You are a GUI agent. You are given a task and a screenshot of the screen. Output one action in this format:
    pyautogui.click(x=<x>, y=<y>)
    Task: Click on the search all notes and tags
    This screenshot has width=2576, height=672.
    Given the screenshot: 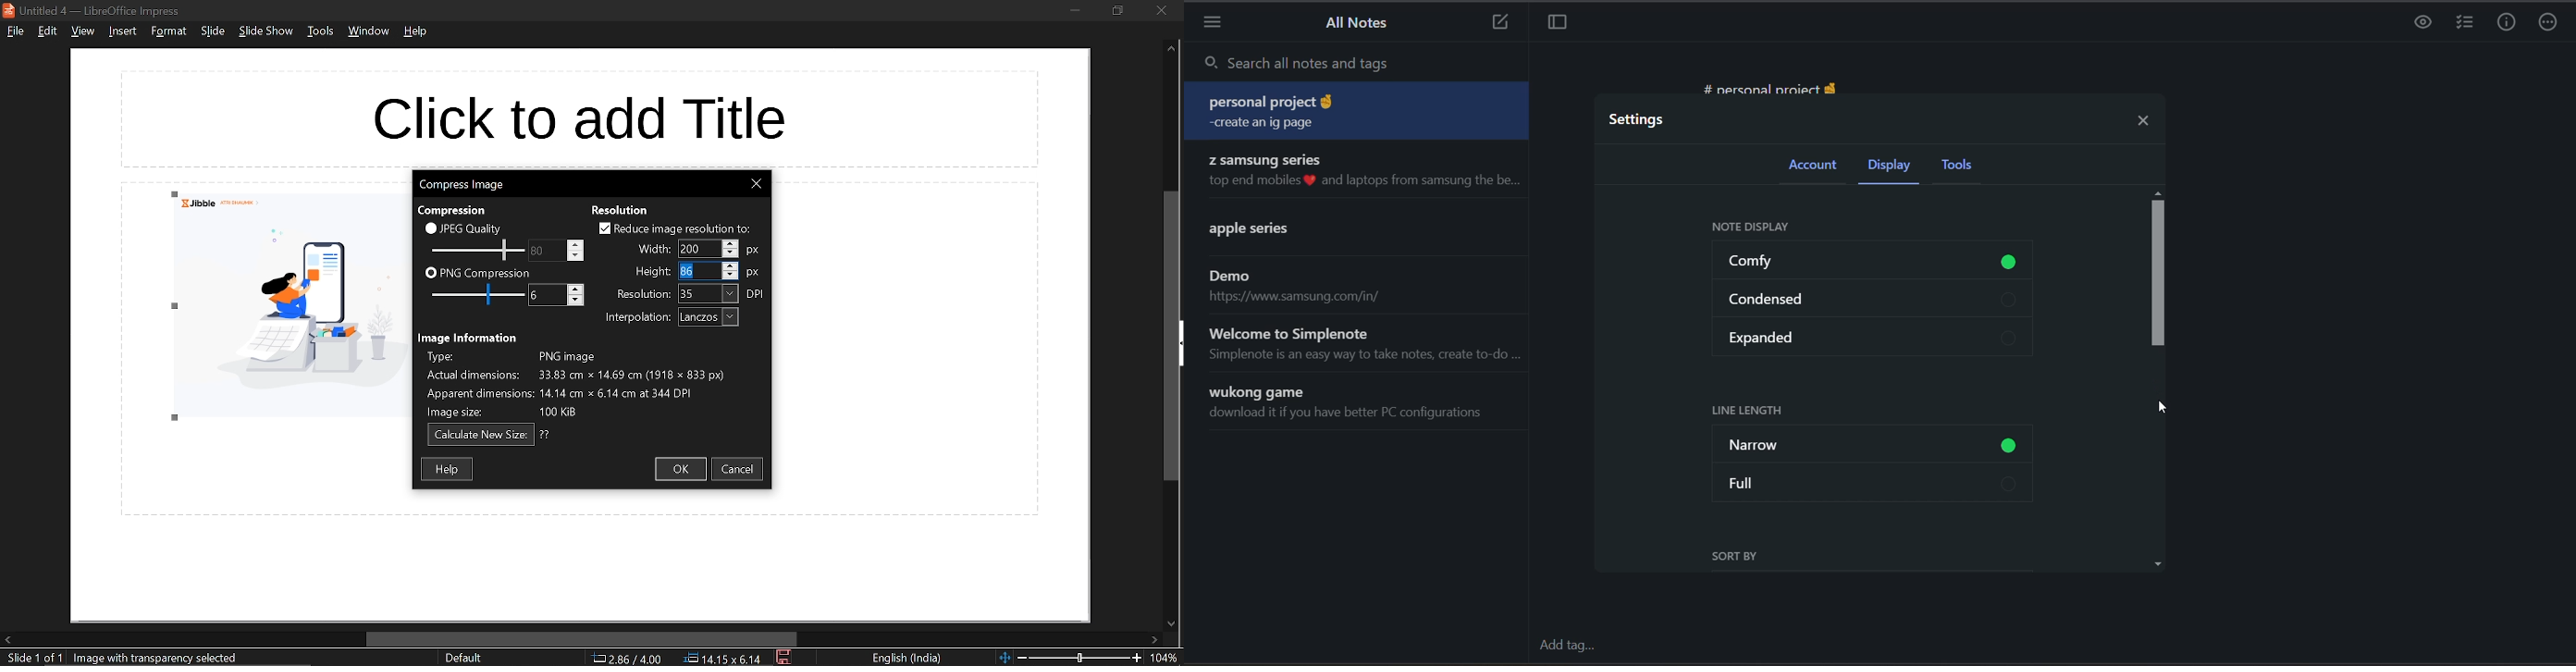 What is the action you would take?
    pyautogui.click(x=1363, y=66)
    